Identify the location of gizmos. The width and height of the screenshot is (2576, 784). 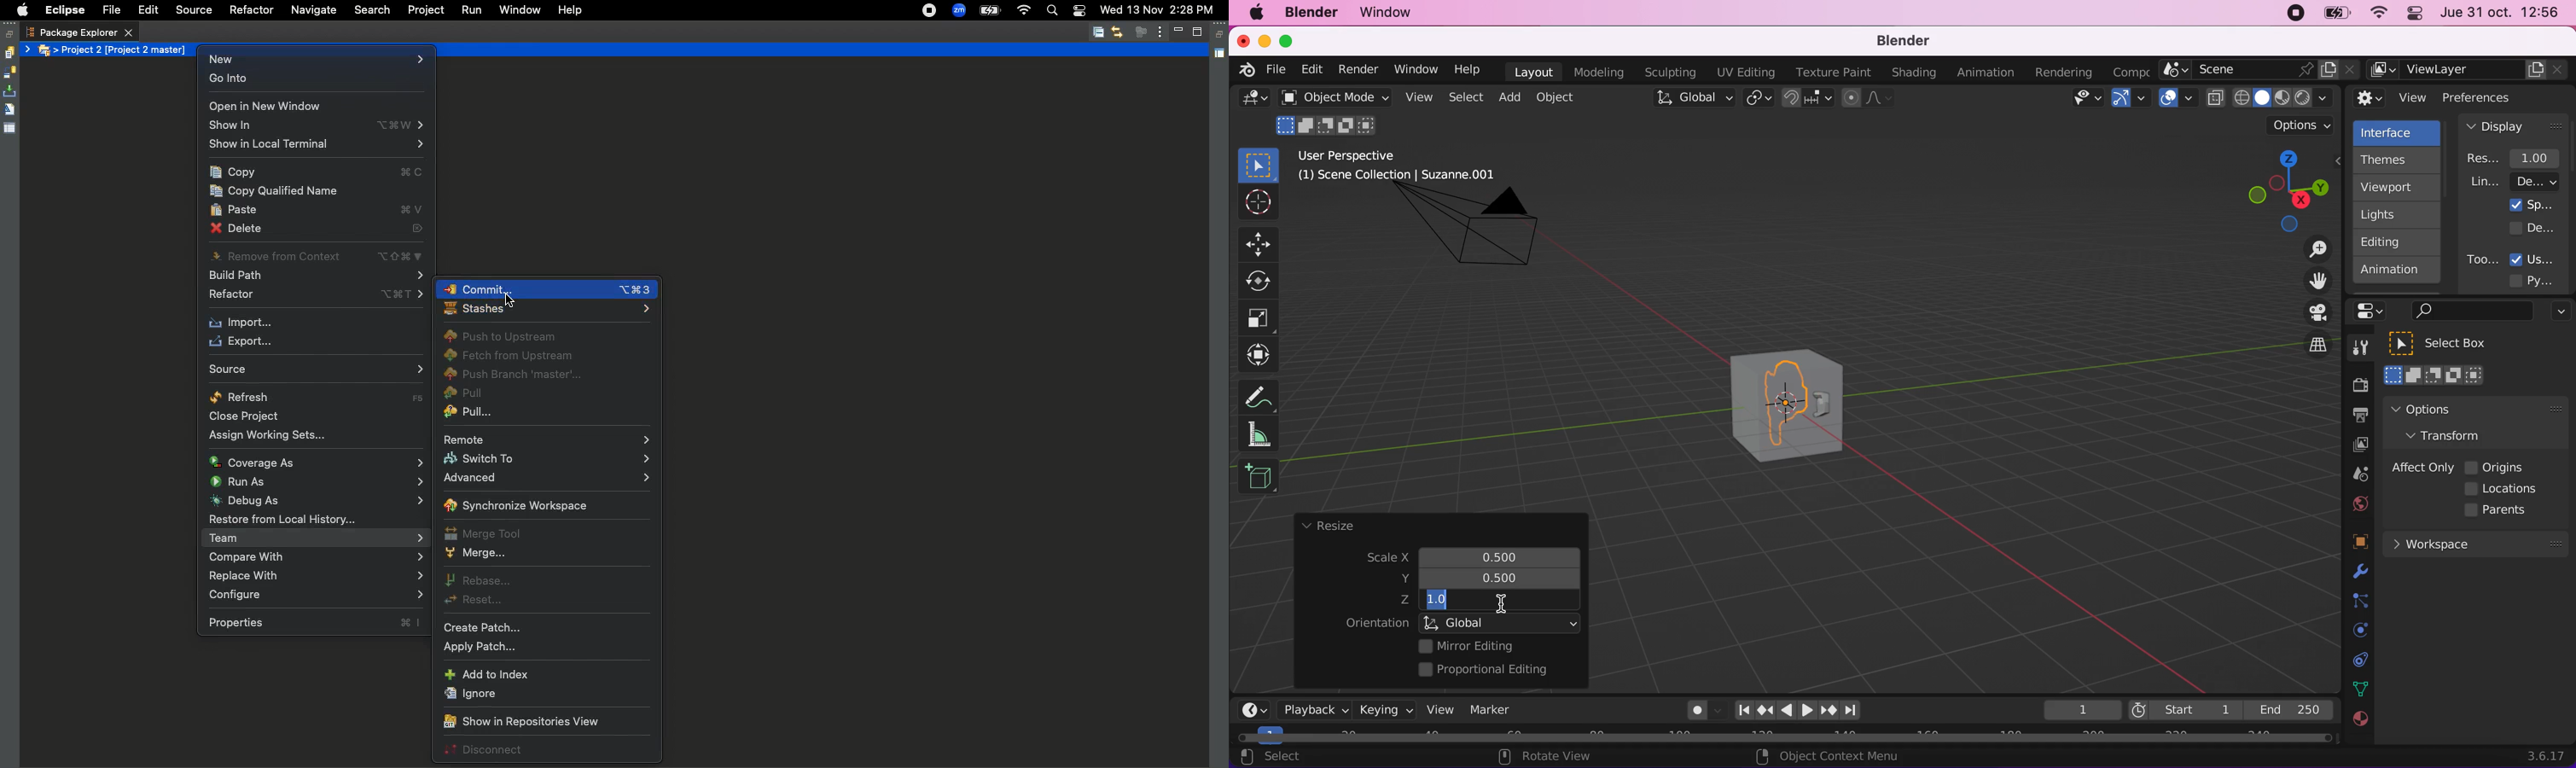
(2130, 102).